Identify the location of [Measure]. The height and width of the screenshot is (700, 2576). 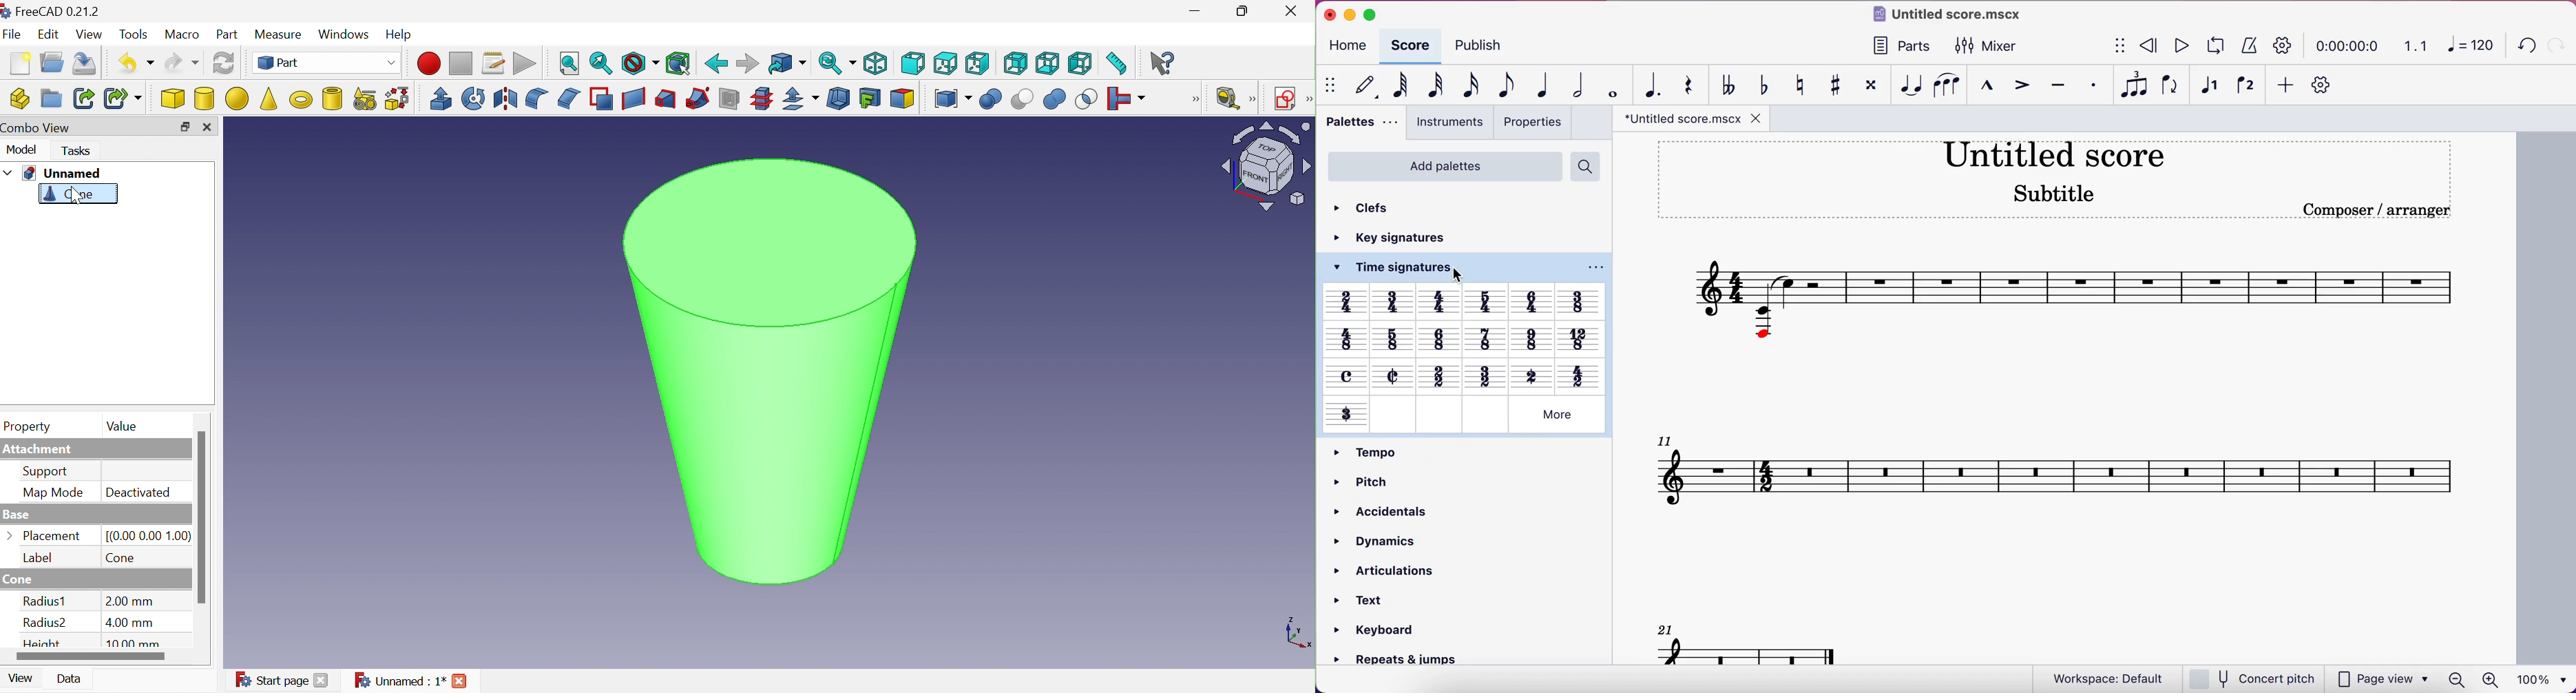
(1255, 99).